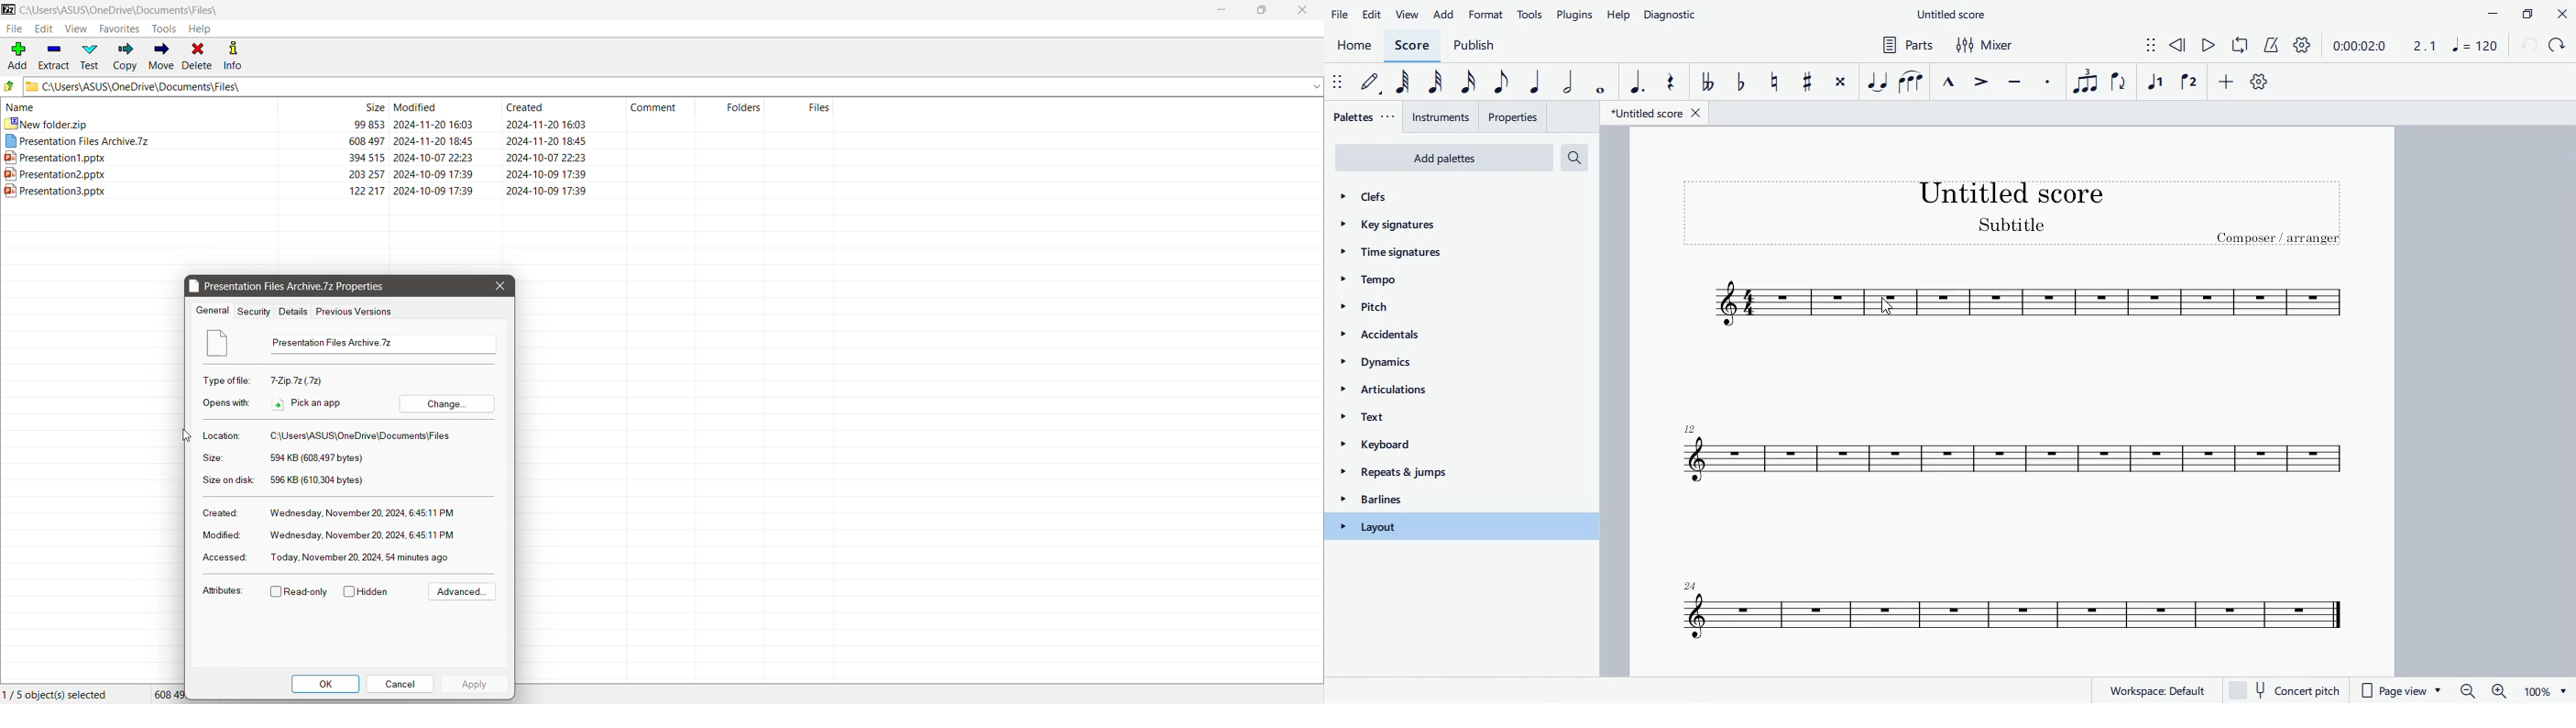  I want to click on file, so click(1341, 15).